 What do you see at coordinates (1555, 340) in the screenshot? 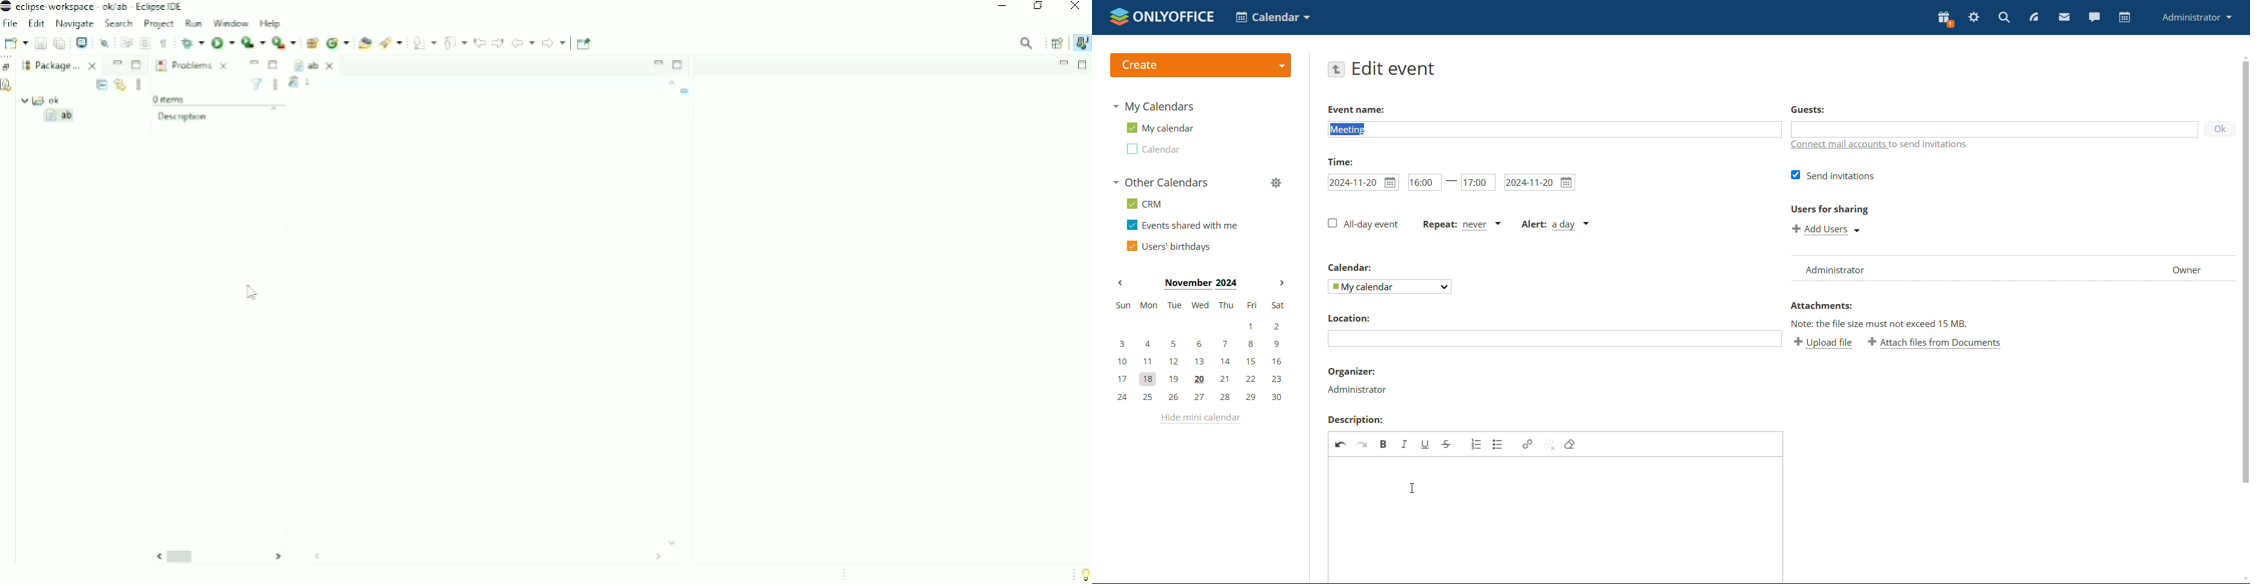
I see `add location` at bounding box center [1555, 340].